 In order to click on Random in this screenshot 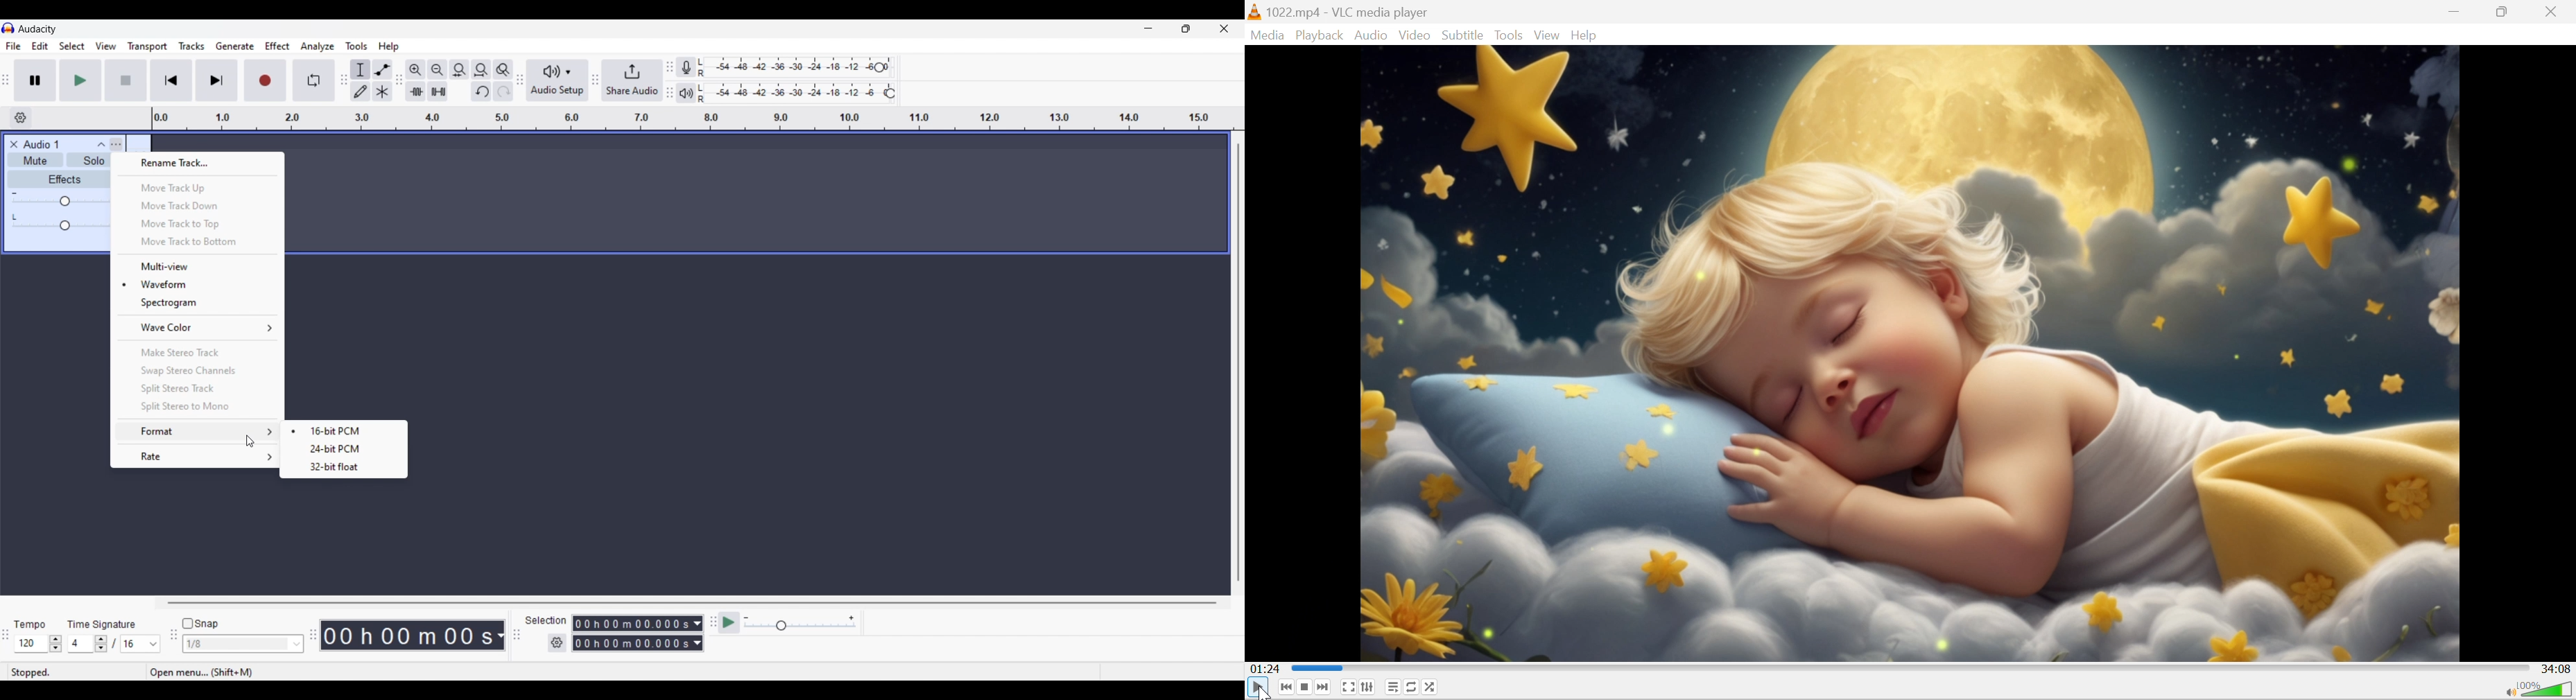, I will do `click(1431, 687)`.